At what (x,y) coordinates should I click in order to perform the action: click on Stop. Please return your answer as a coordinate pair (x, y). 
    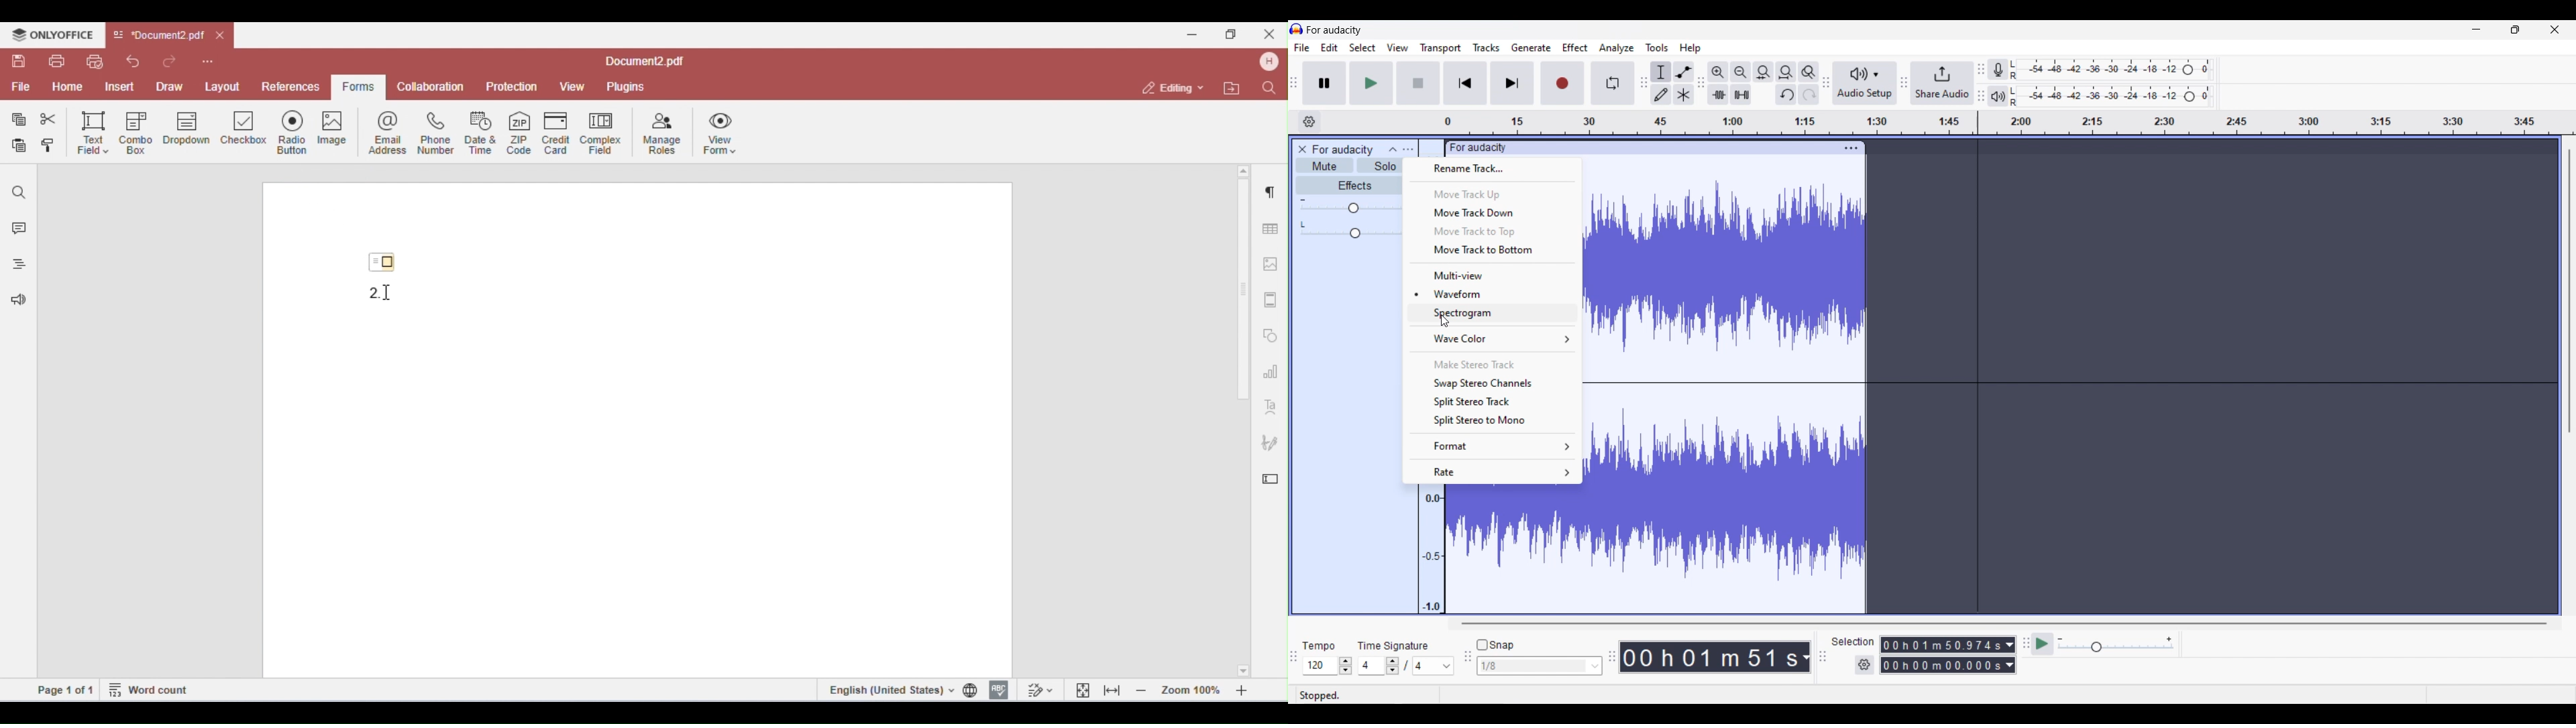
    Looking at the image, I should click on (1418, 83).